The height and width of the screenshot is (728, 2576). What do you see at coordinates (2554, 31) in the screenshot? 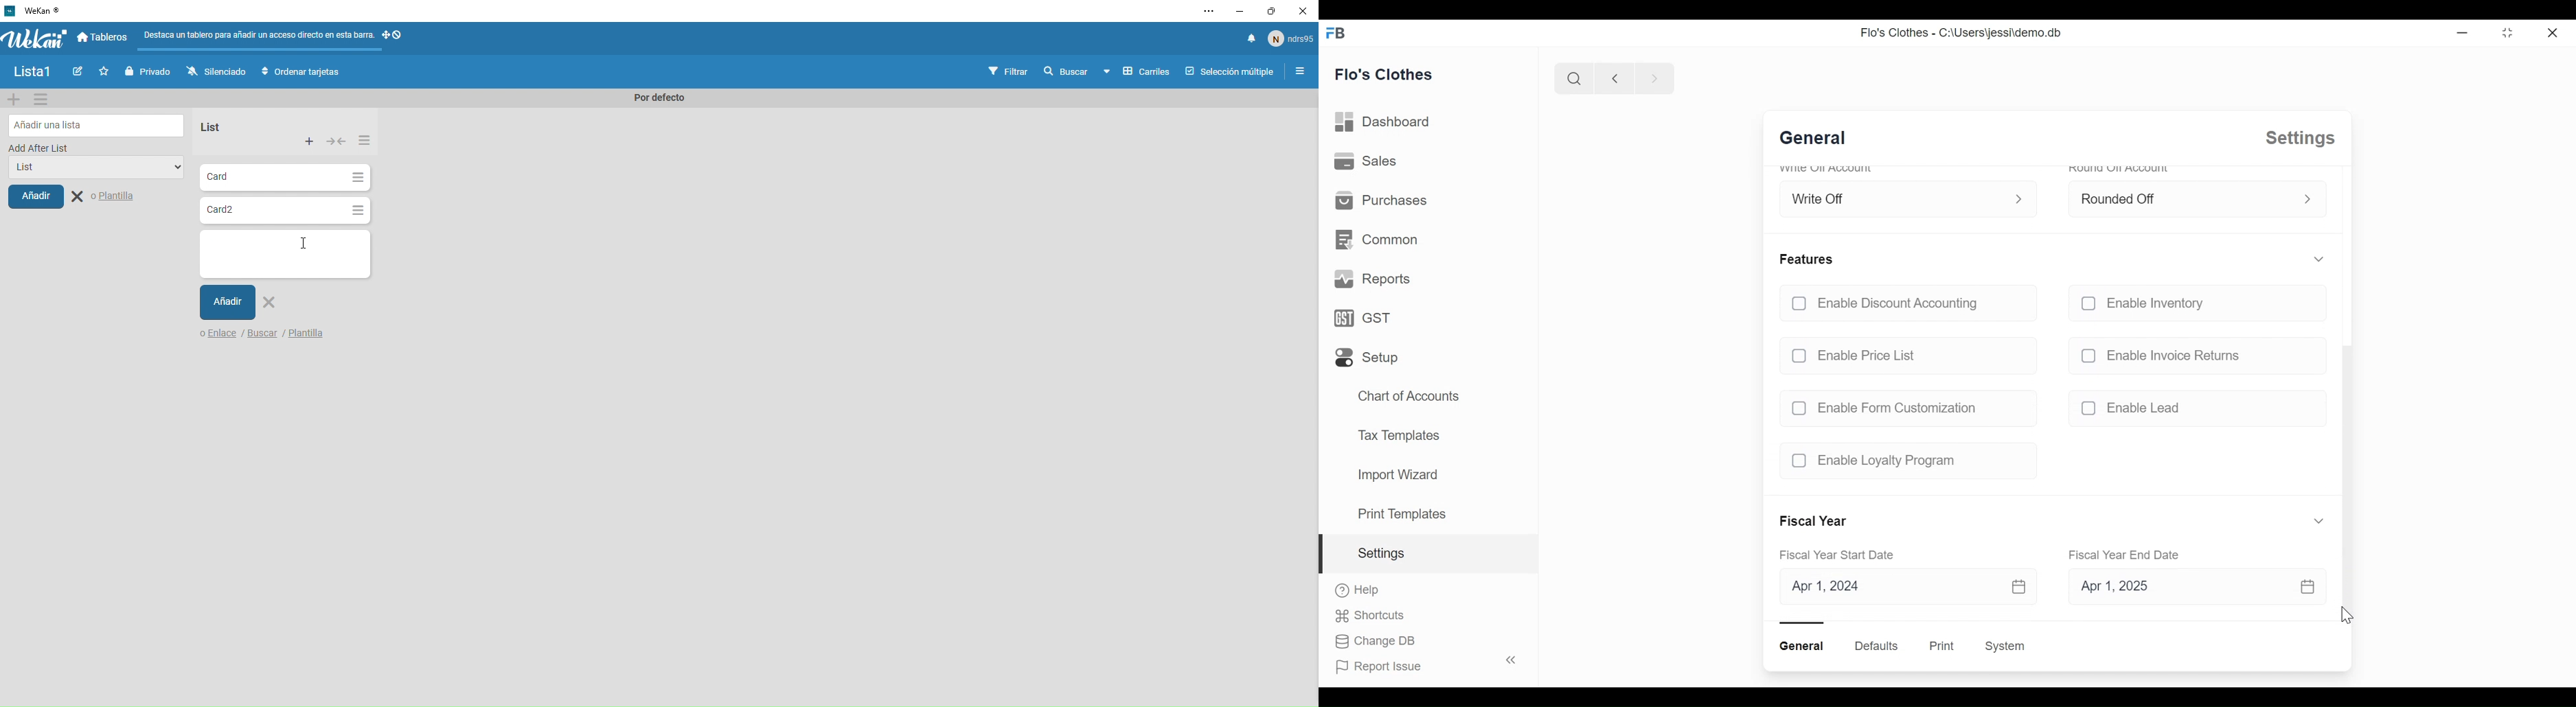
I see `Close` at bounding box center [2554, 31].